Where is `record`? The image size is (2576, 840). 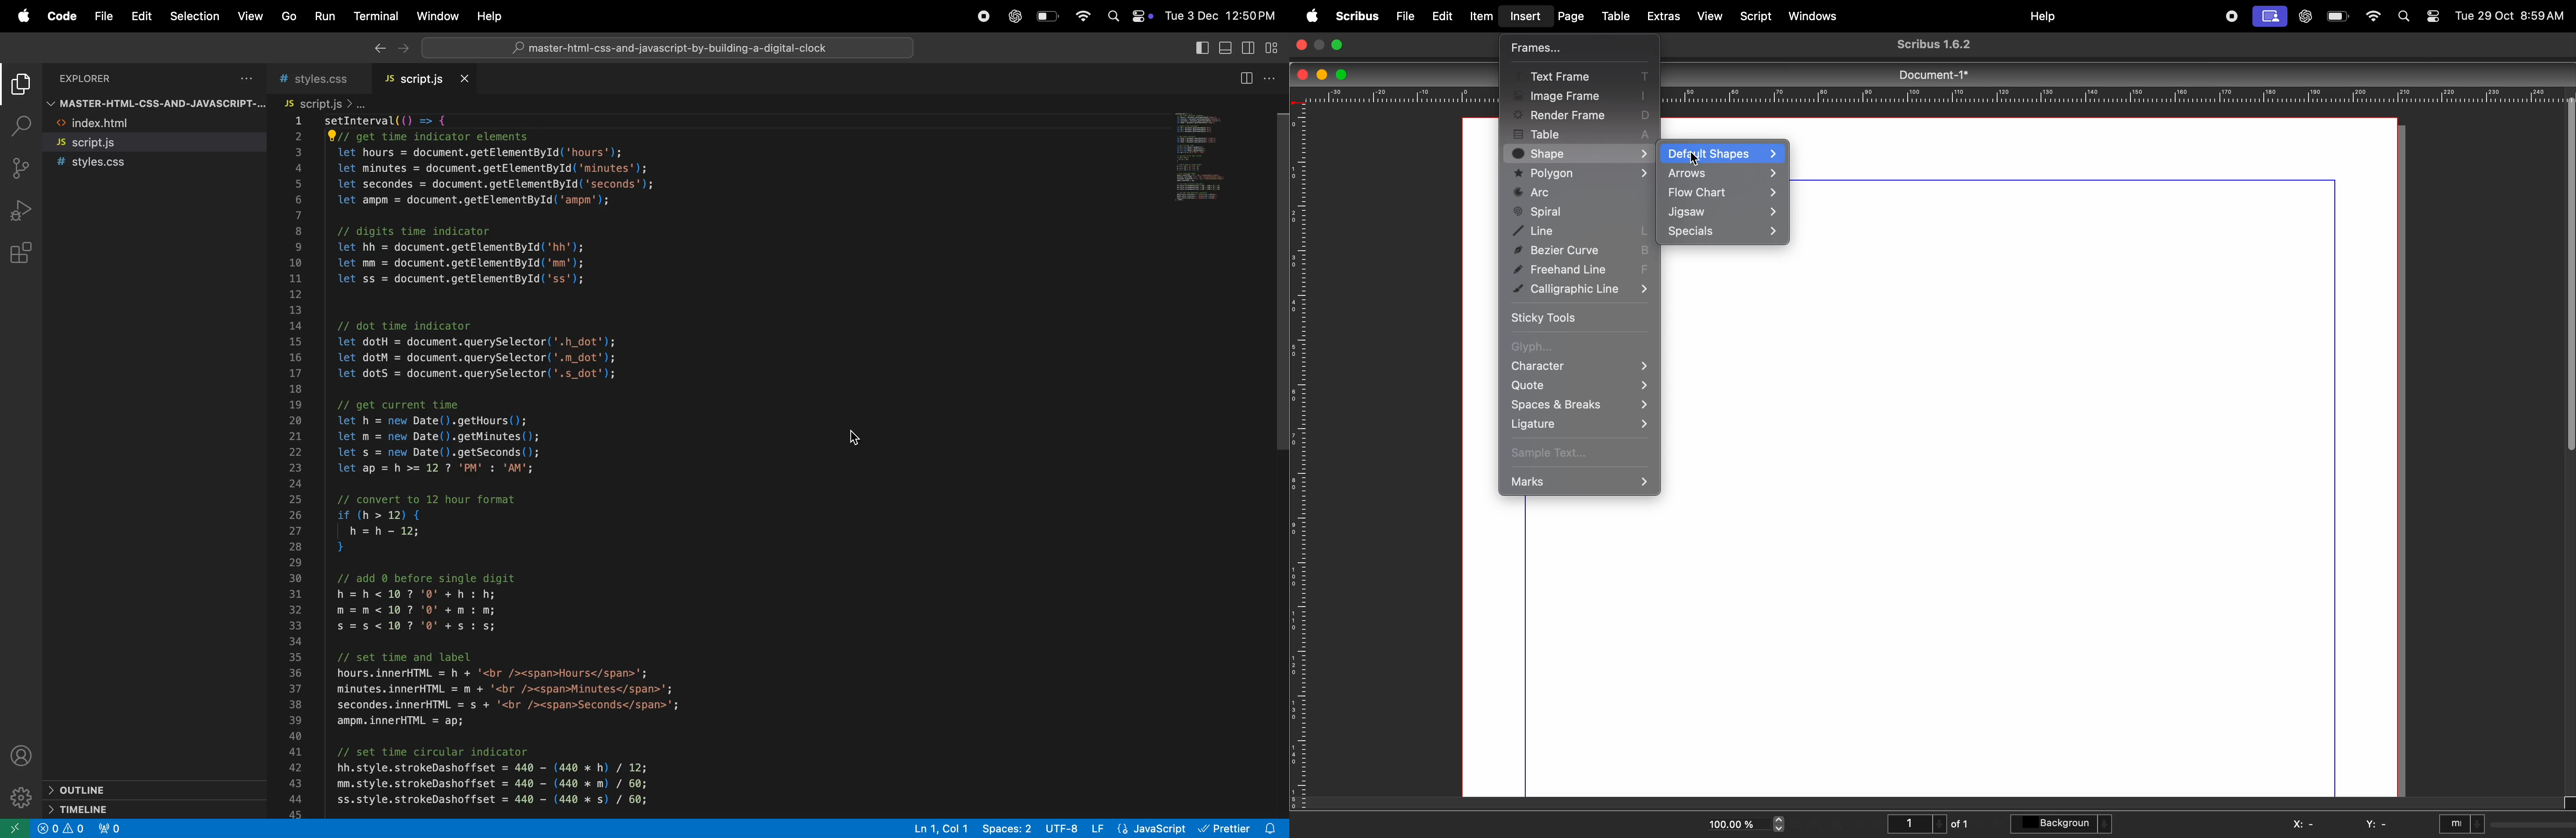
record is located at coordinates (981, 15).